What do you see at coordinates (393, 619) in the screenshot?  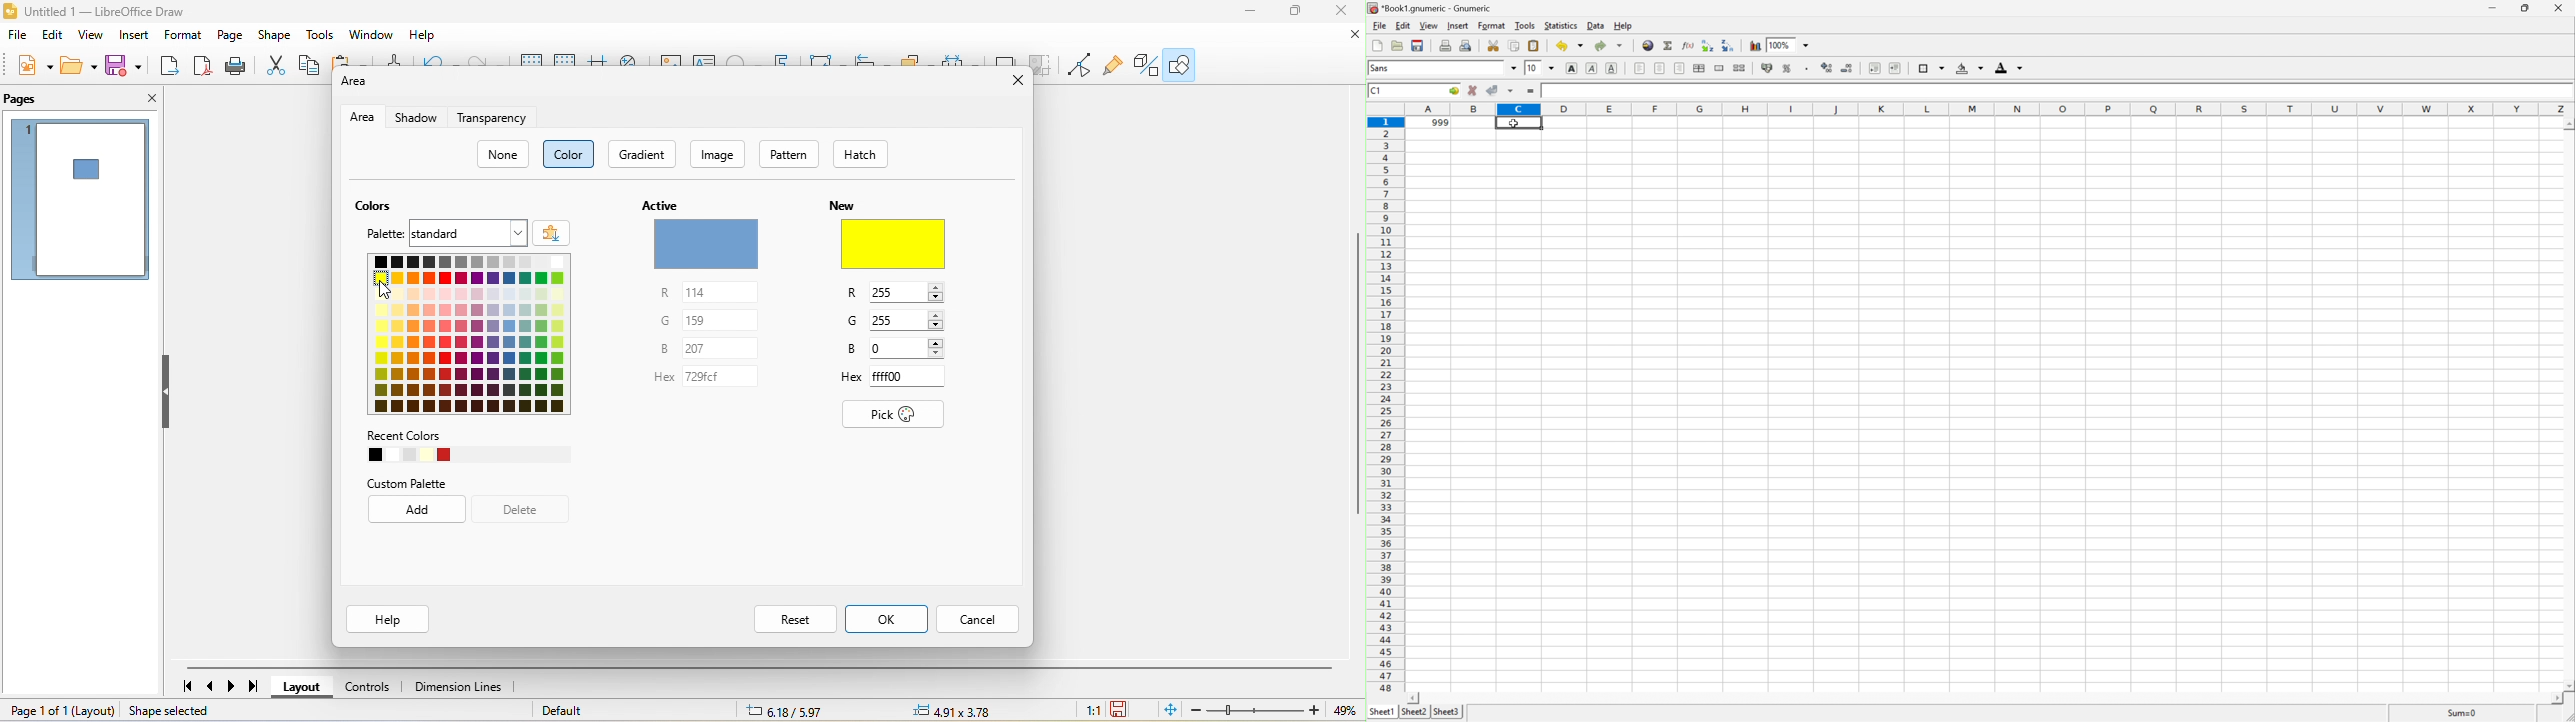 I see `help` at bounding box center [393, 619].